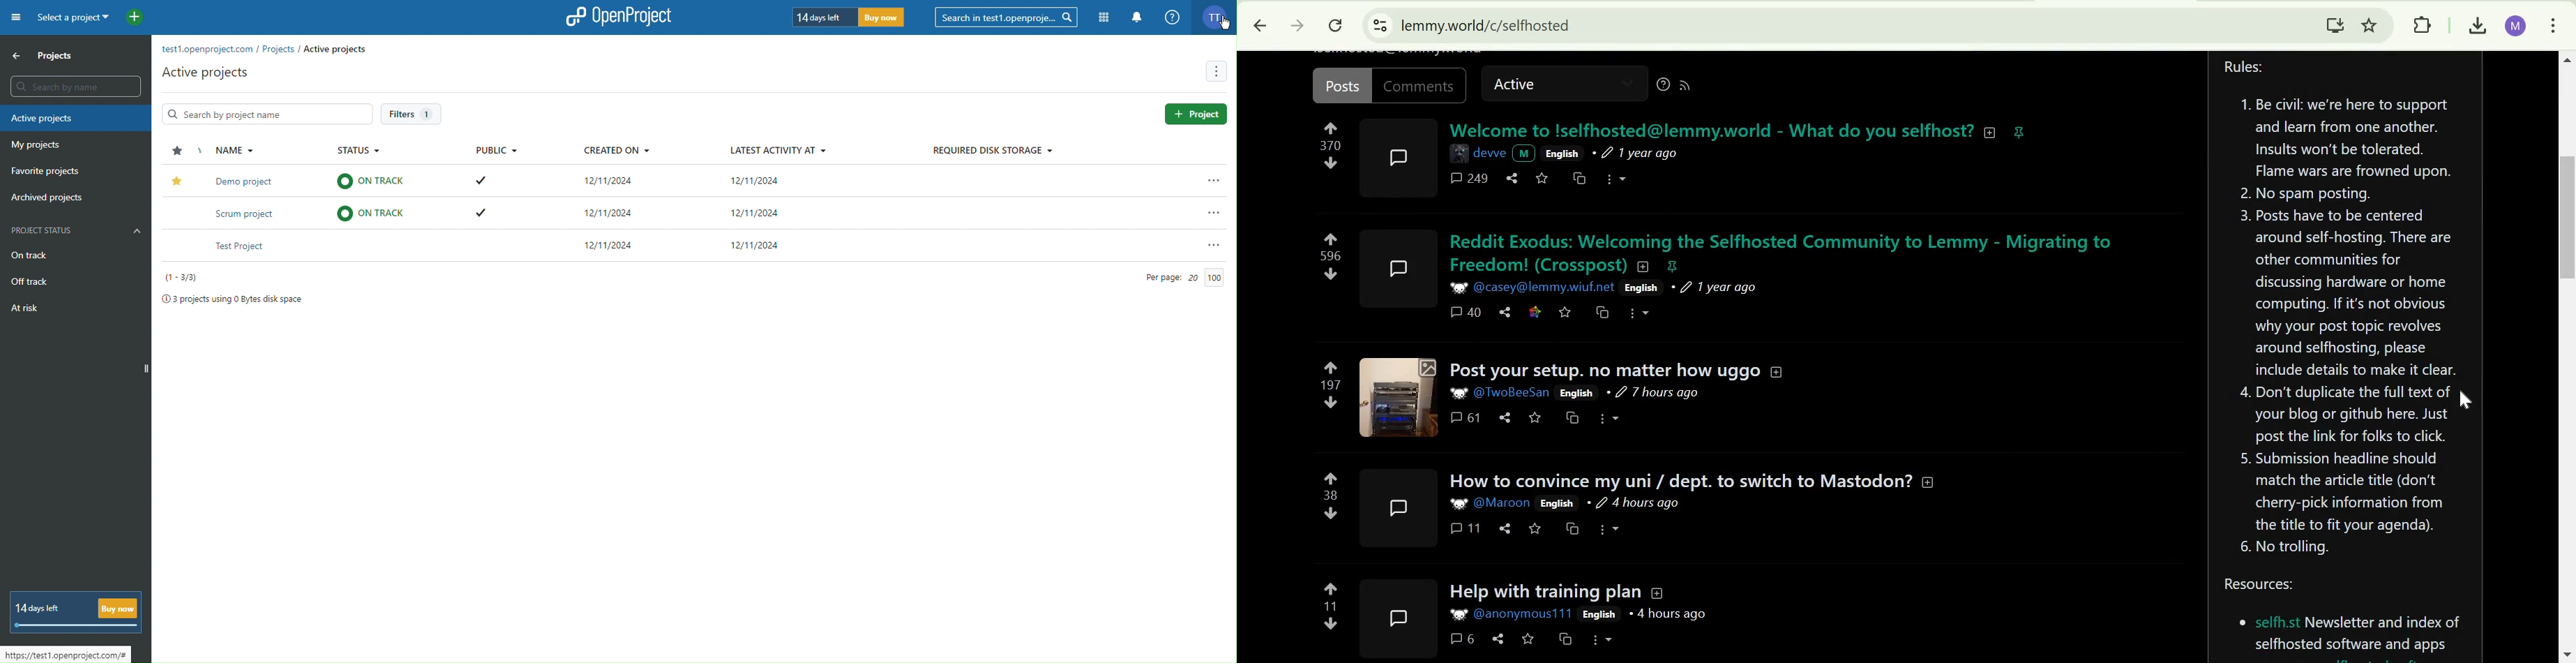 Image resolution: width=2576 pixels, height=672 pixels. I want to click on share, so click(1512, 178).